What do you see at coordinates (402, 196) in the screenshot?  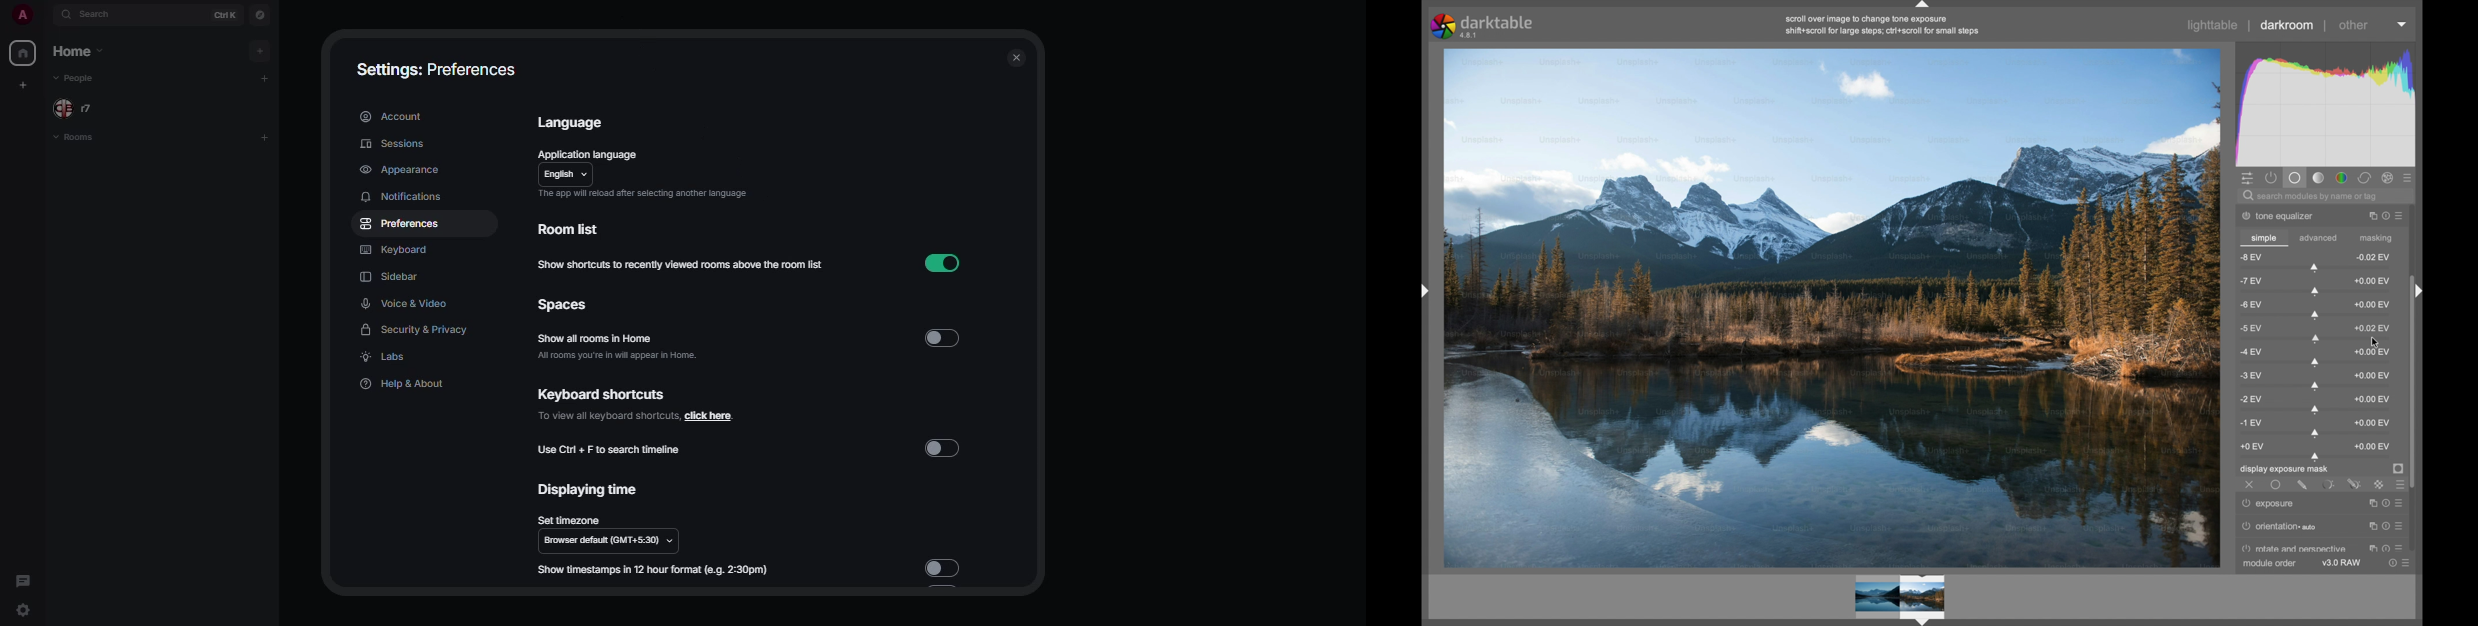 I see `notifications` at bounding box center [402, 196].